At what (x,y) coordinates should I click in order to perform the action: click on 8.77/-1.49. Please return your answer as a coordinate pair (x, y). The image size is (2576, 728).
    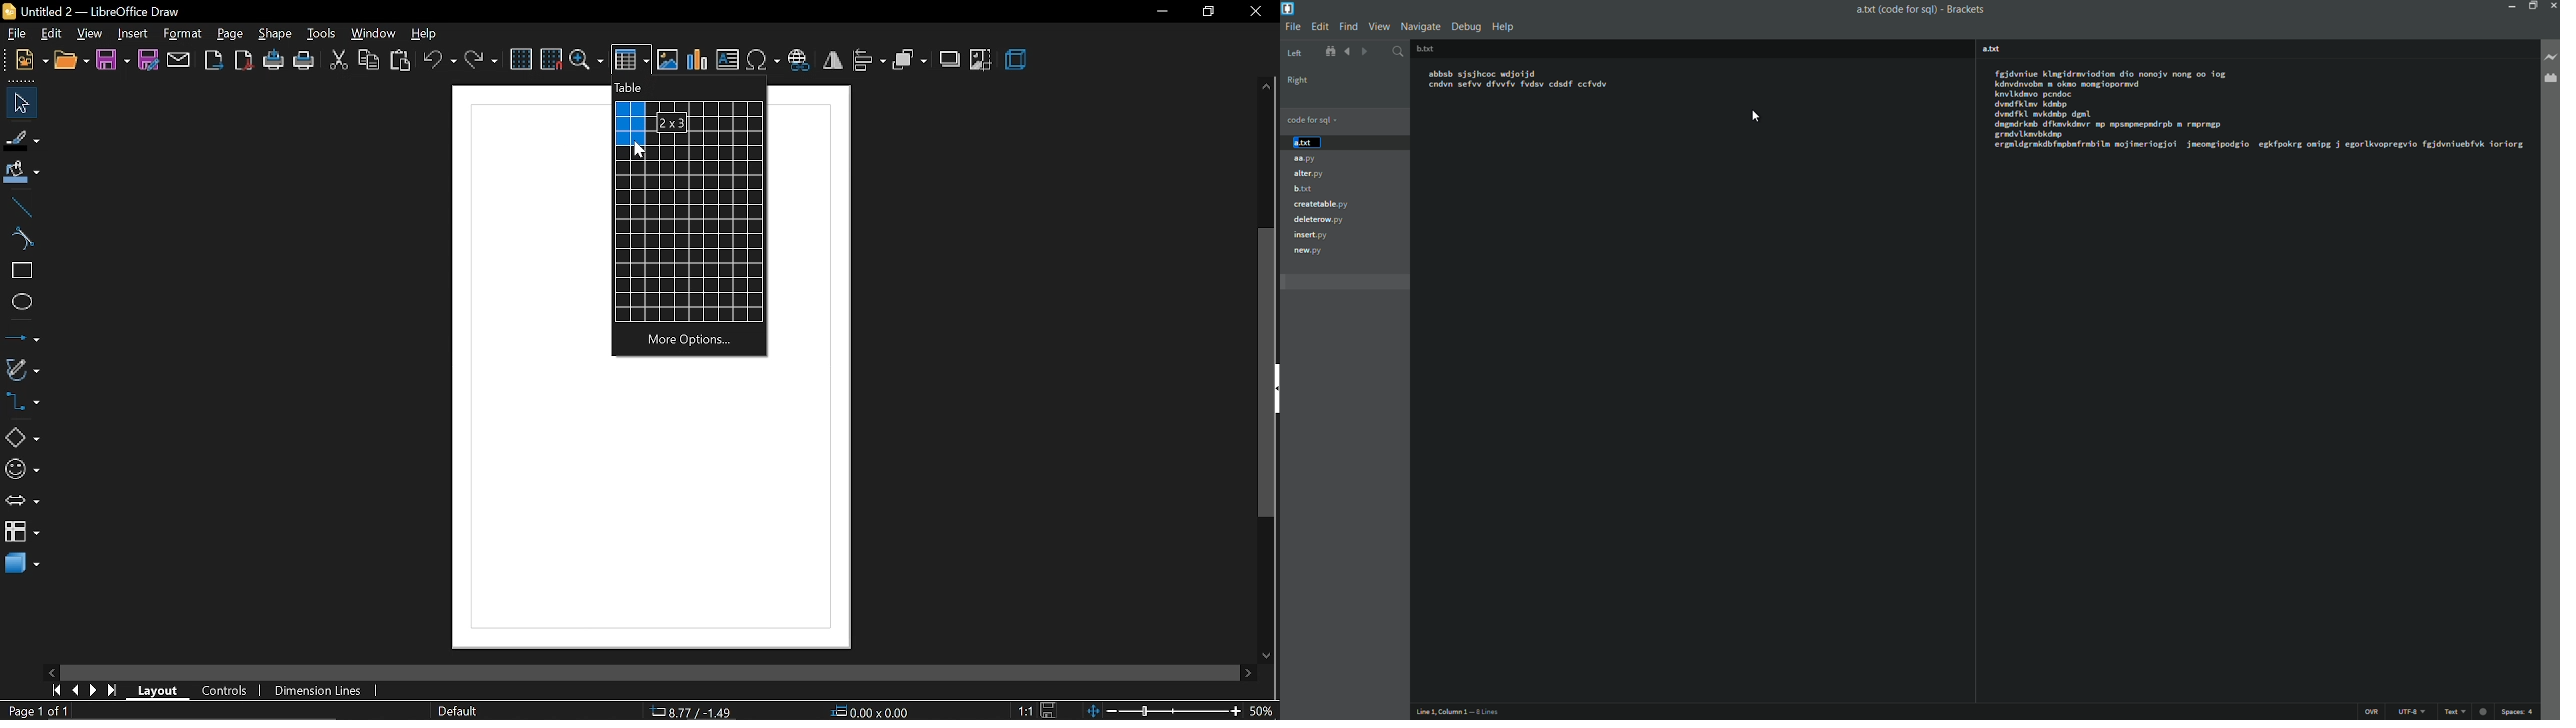
    Looking at the image, I should click on (693, 712).